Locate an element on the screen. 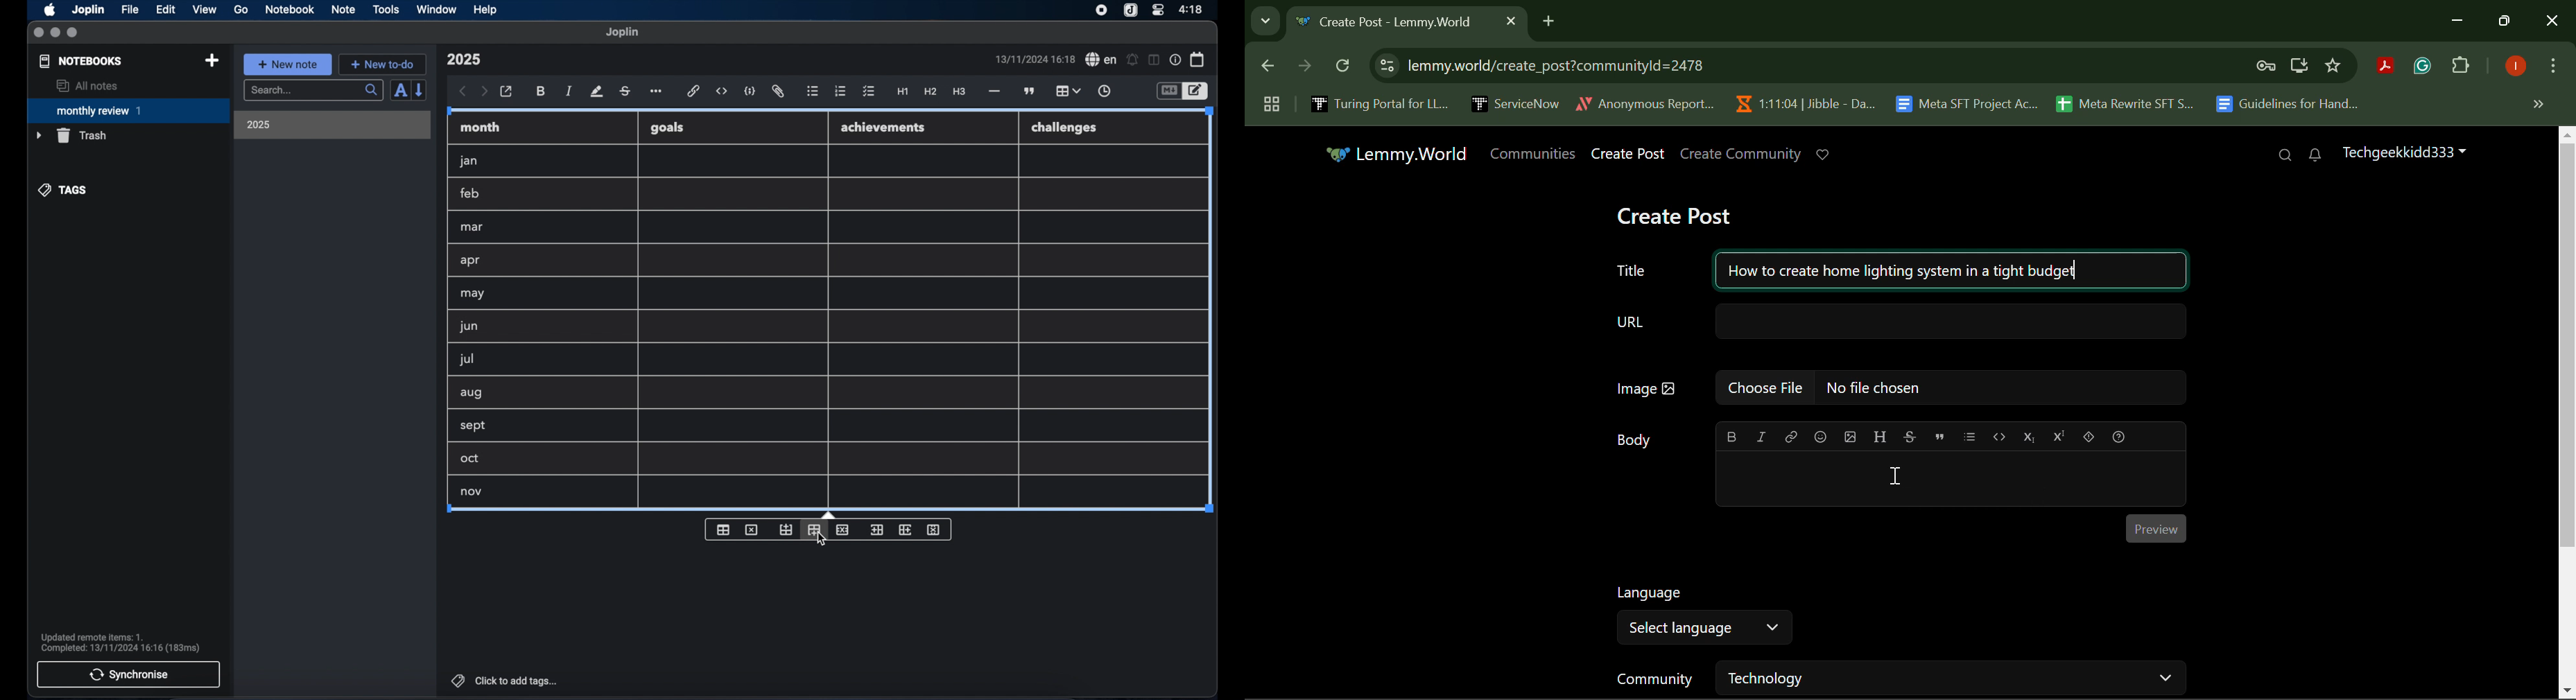 This screenshot has width=2576, height=700. delete table is located at coordinates (752, 530).